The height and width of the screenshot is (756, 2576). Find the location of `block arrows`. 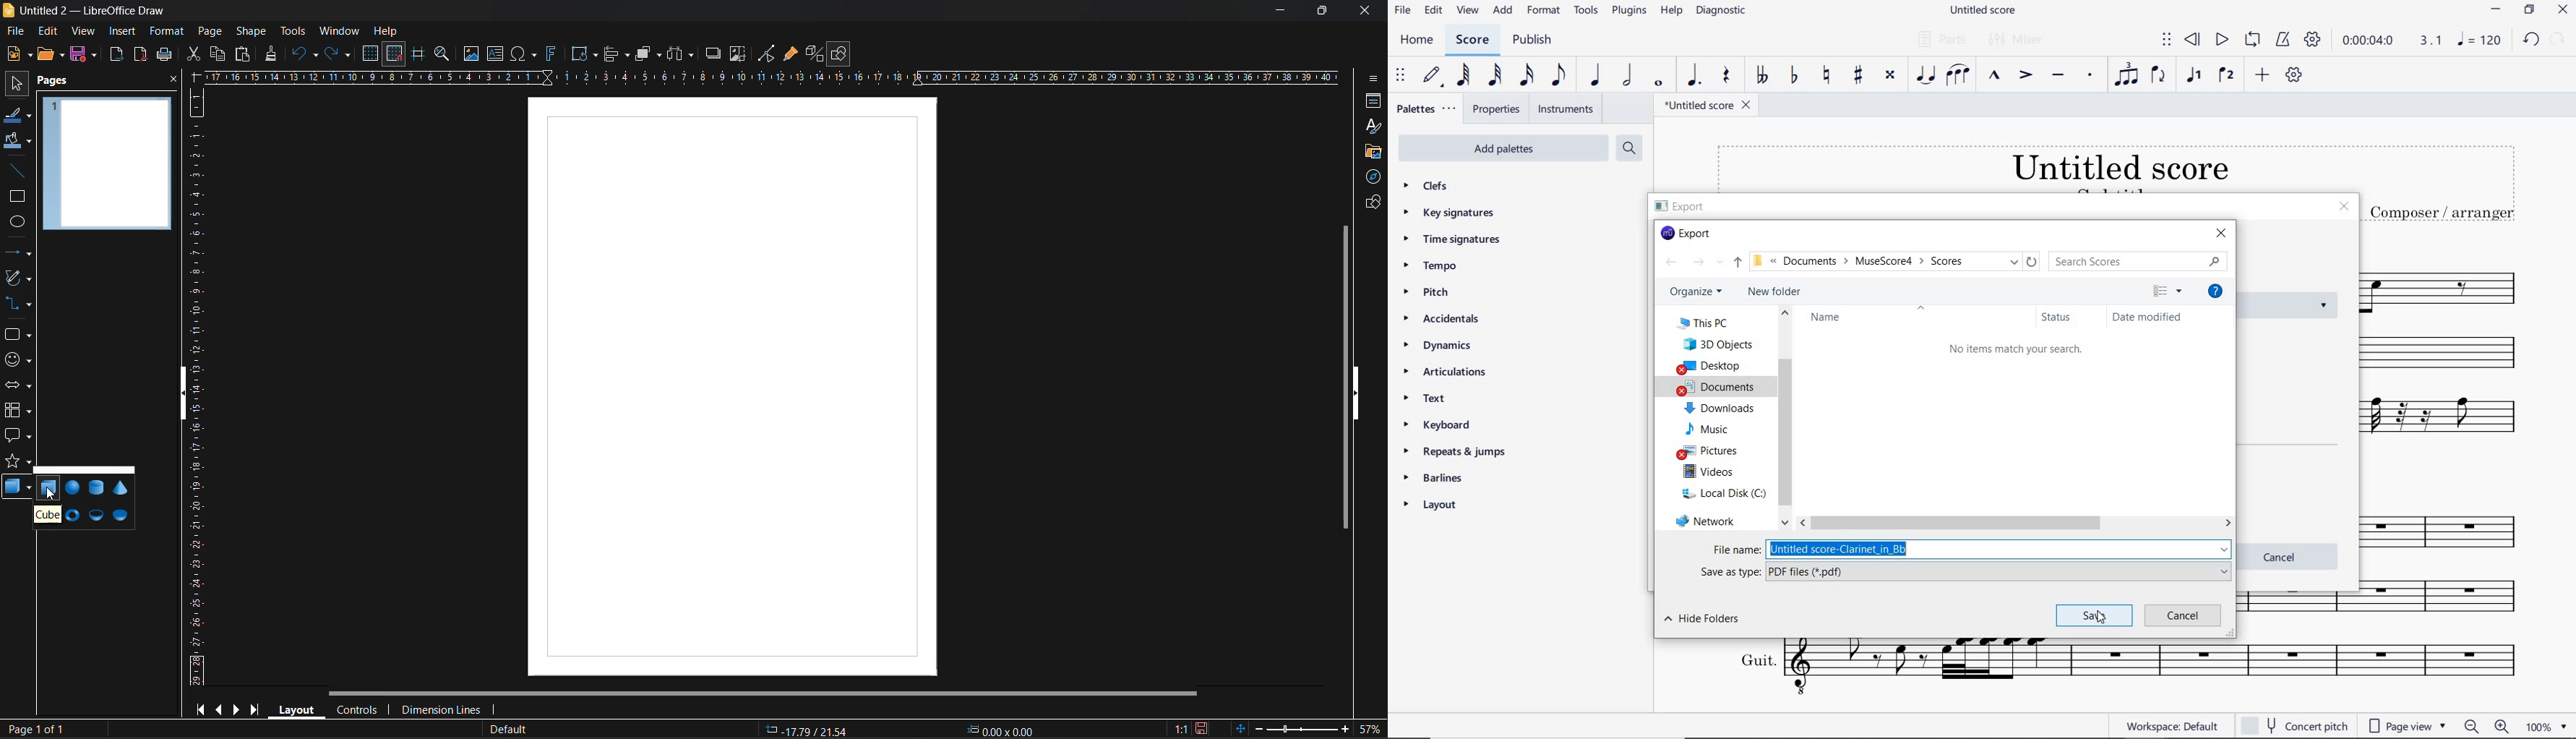

block arrows is located at coordinates (19, 386).